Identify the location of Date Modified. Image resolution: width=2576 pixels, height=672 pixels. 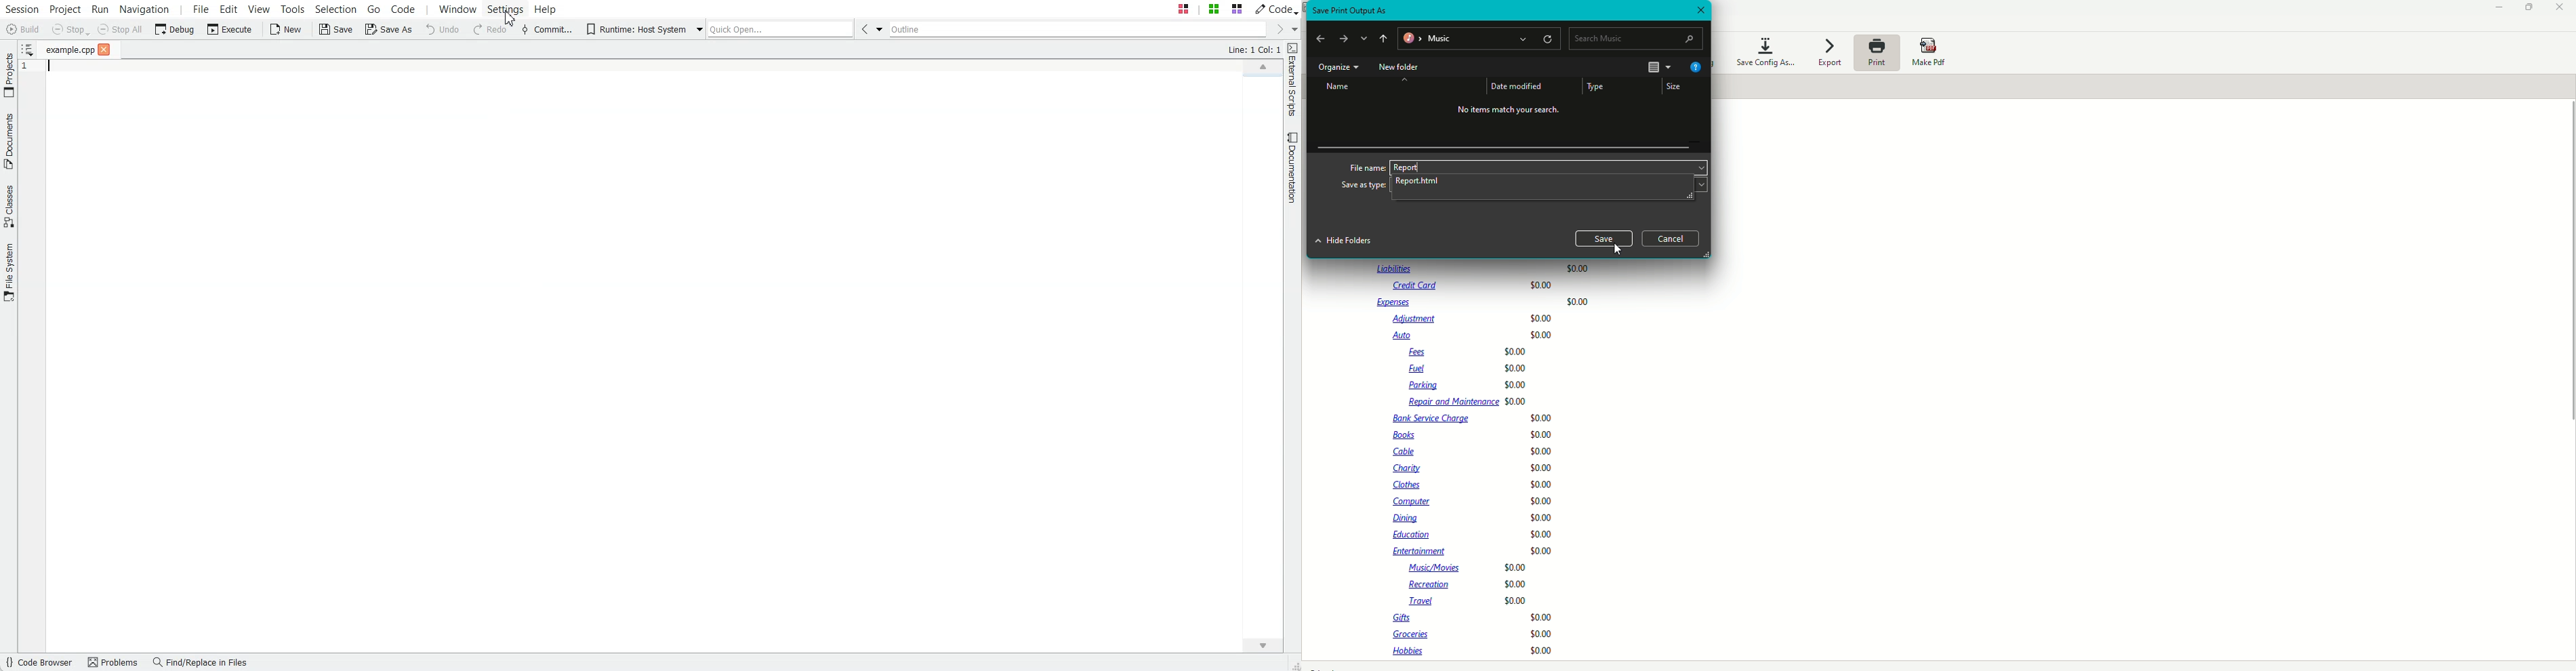
(1516, 86).